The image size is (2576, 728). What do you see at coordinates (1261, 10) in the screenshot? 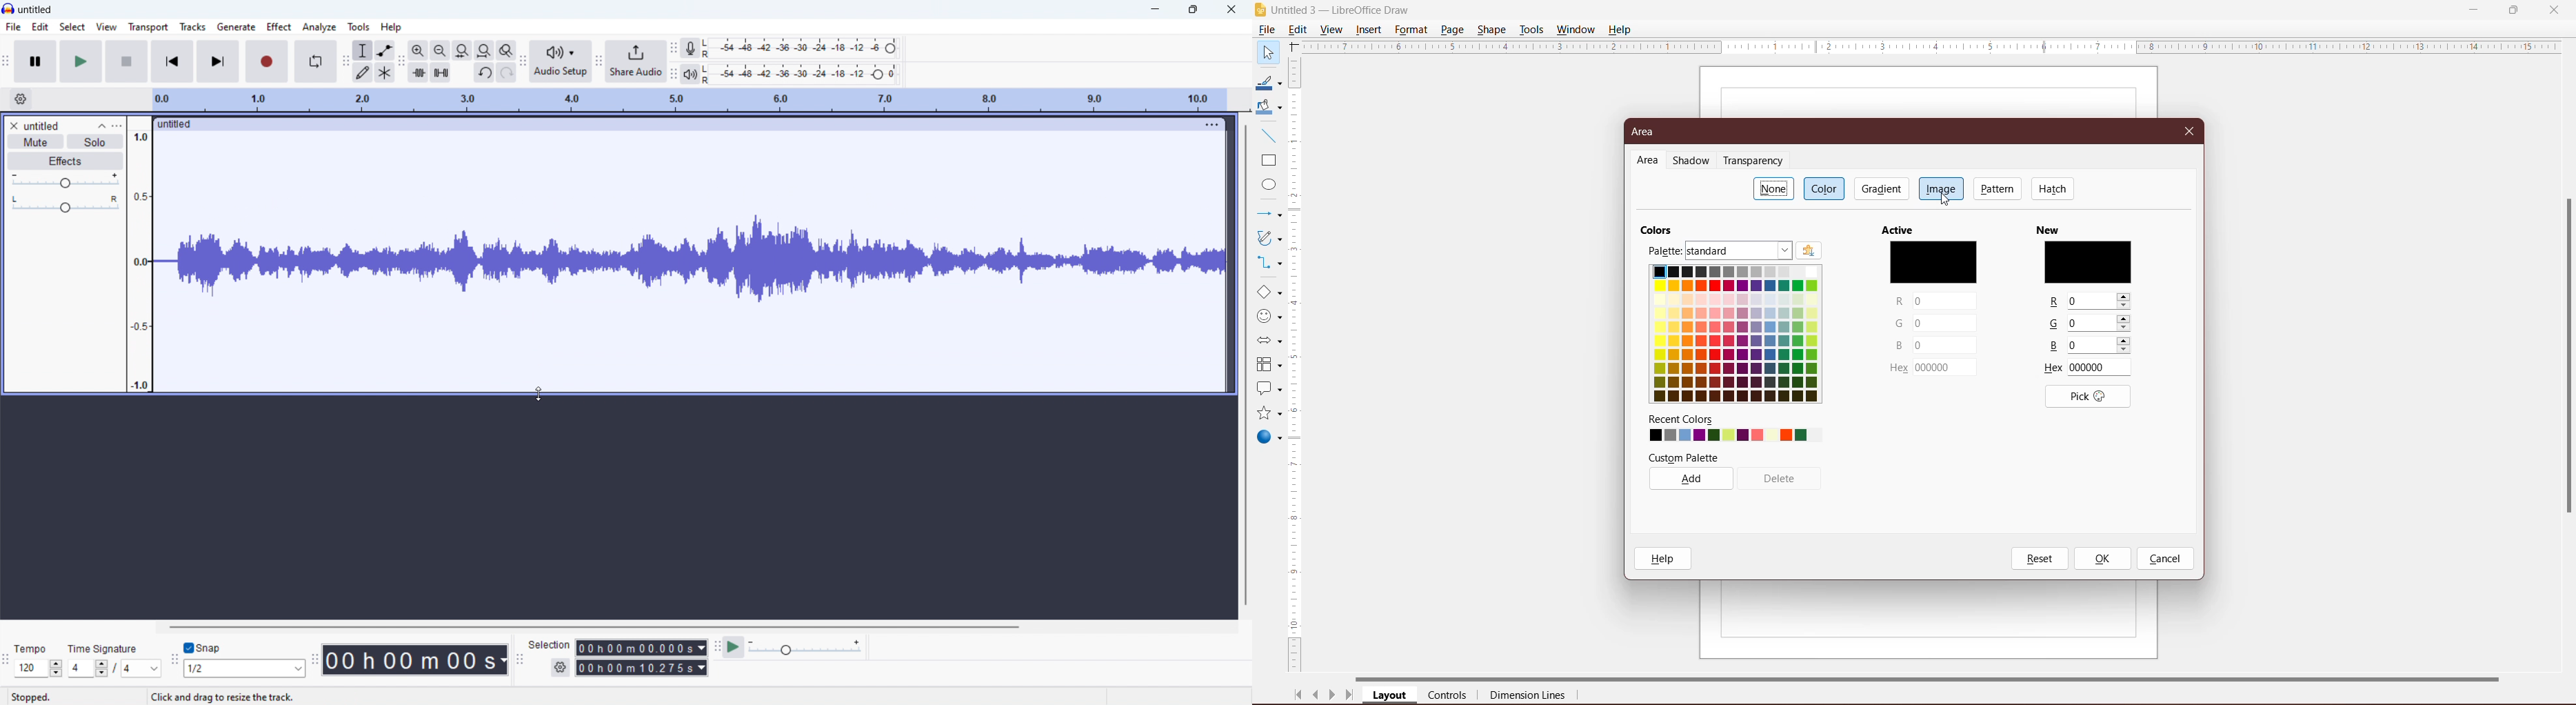
I see `Application Logo` at bounding box center [1261, 10].